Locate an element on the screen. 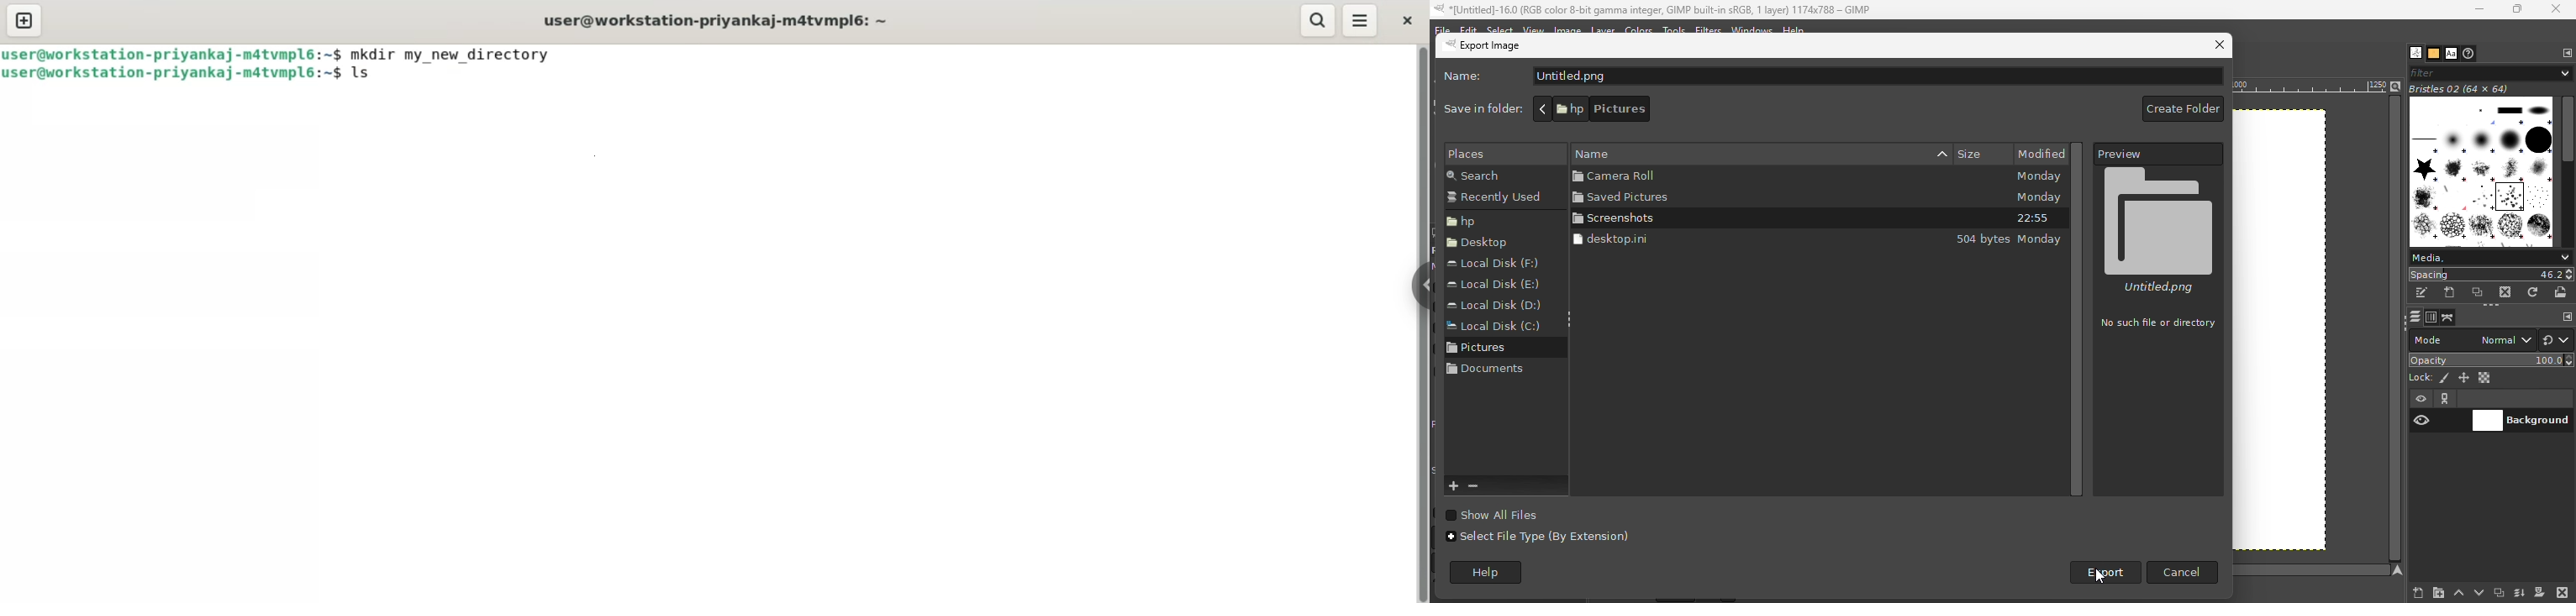 This screenshot has height=616, width=2576. Media, is located at coordinates (2490, 257).